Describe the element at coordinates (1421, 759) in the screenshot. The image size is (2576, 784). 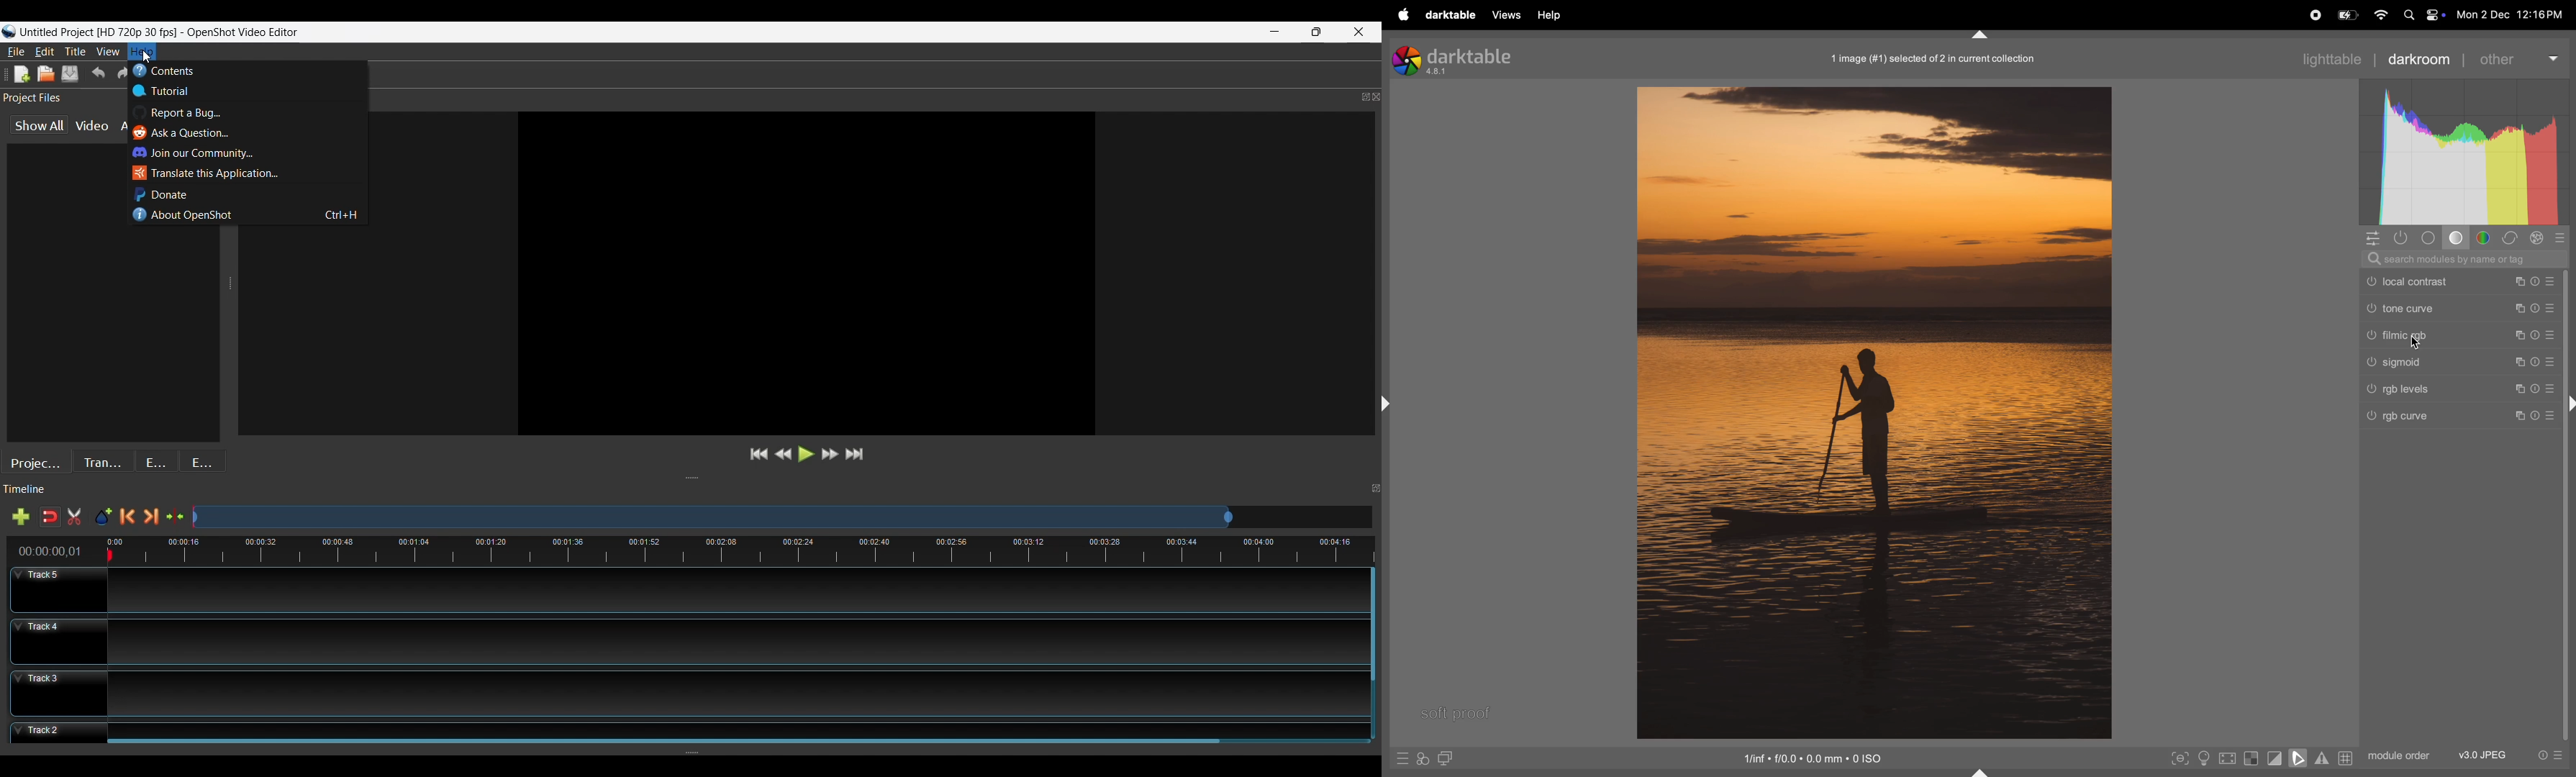
I see `quick acess to apply your styles` at that location.